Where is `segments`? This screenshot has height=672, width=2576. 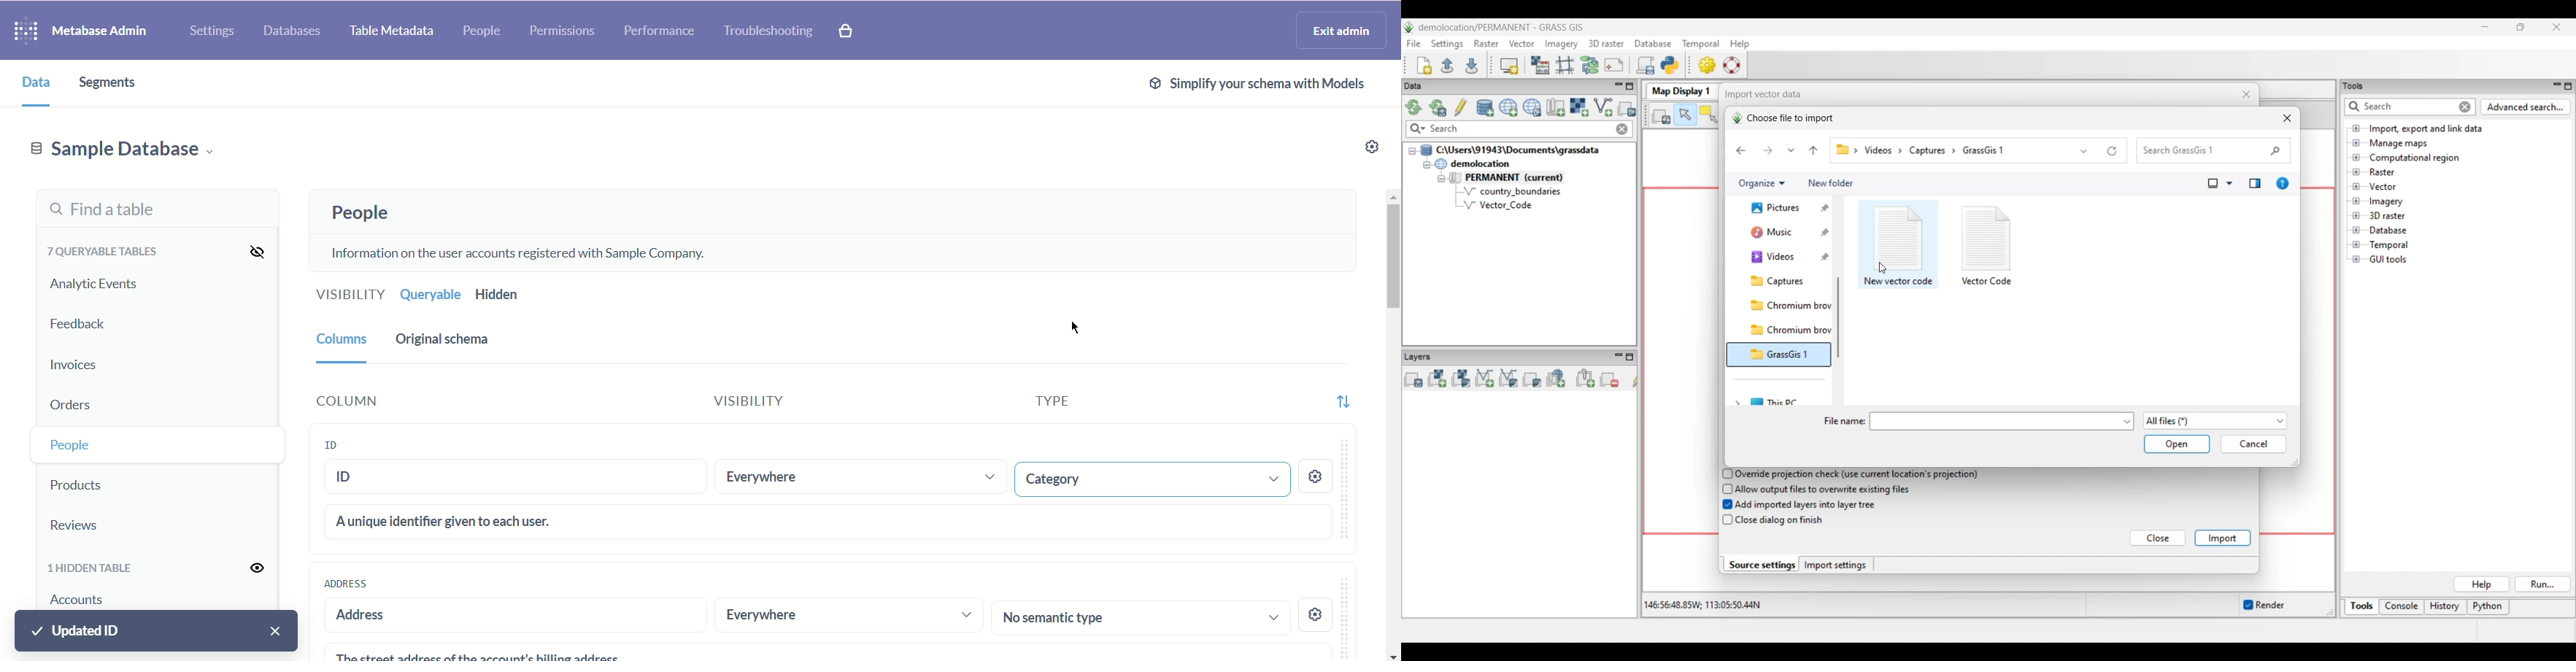 segments is located at coordinates (115, 83).